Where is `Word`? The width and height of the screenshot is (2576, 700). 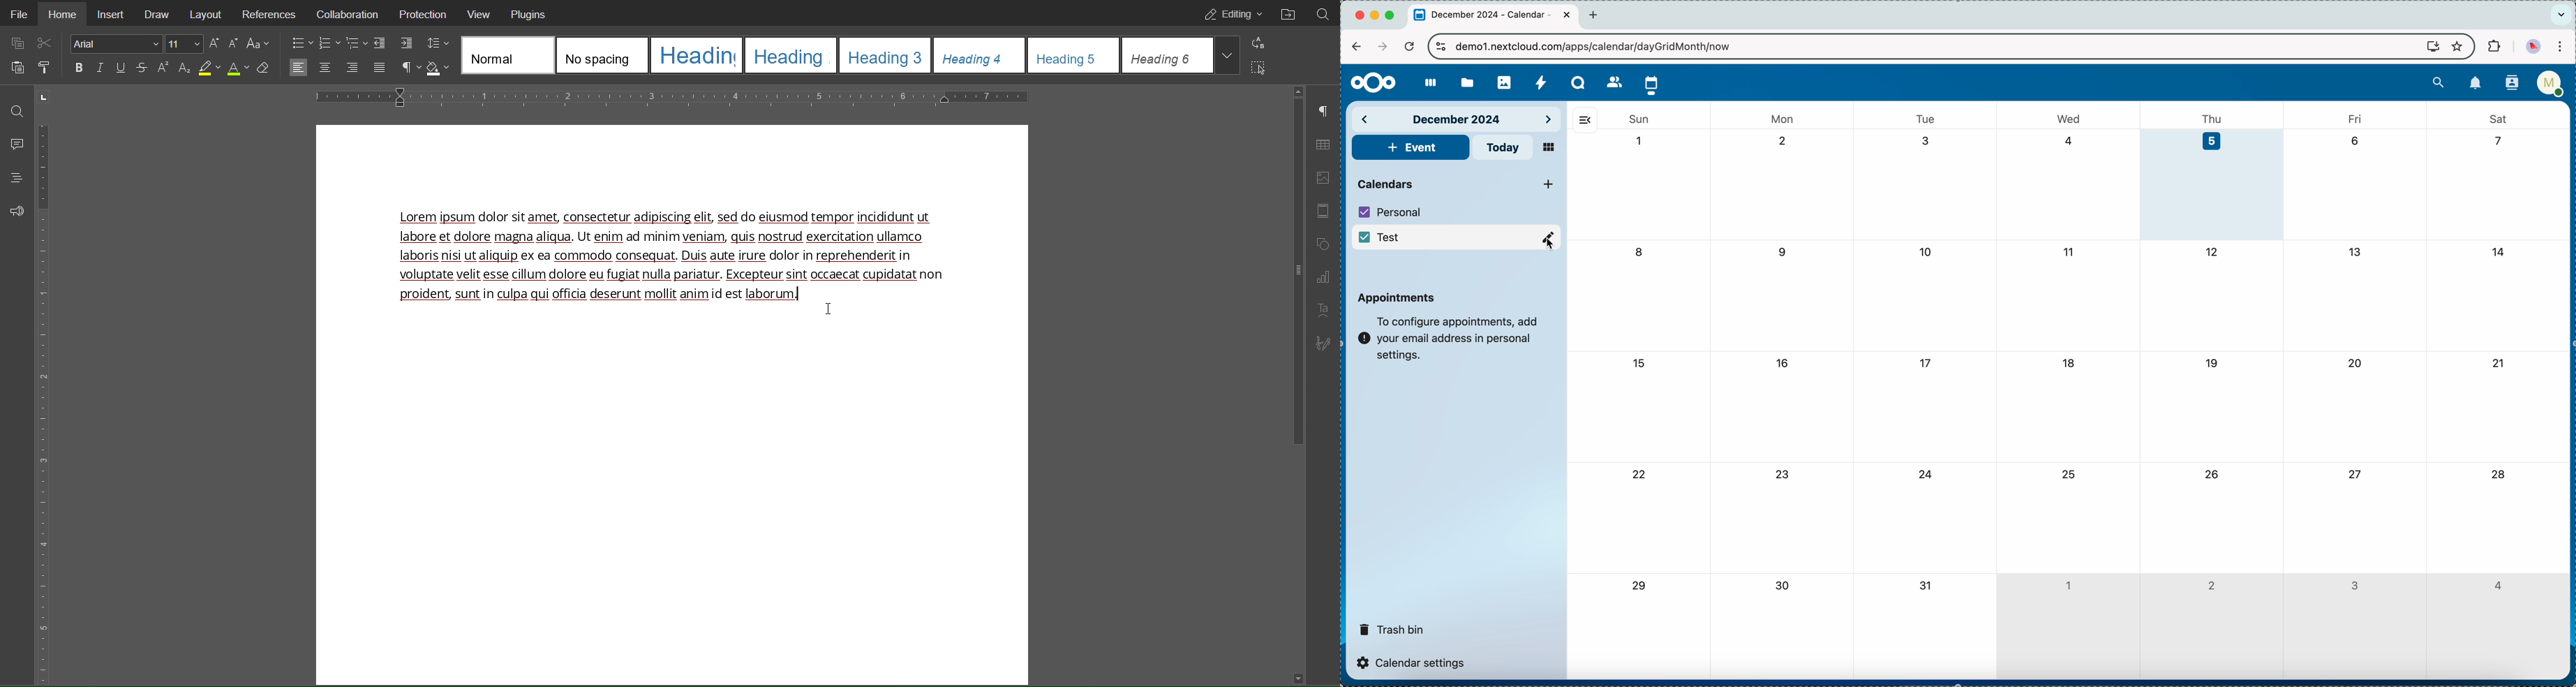
Word is located at coordinates (163, 68).